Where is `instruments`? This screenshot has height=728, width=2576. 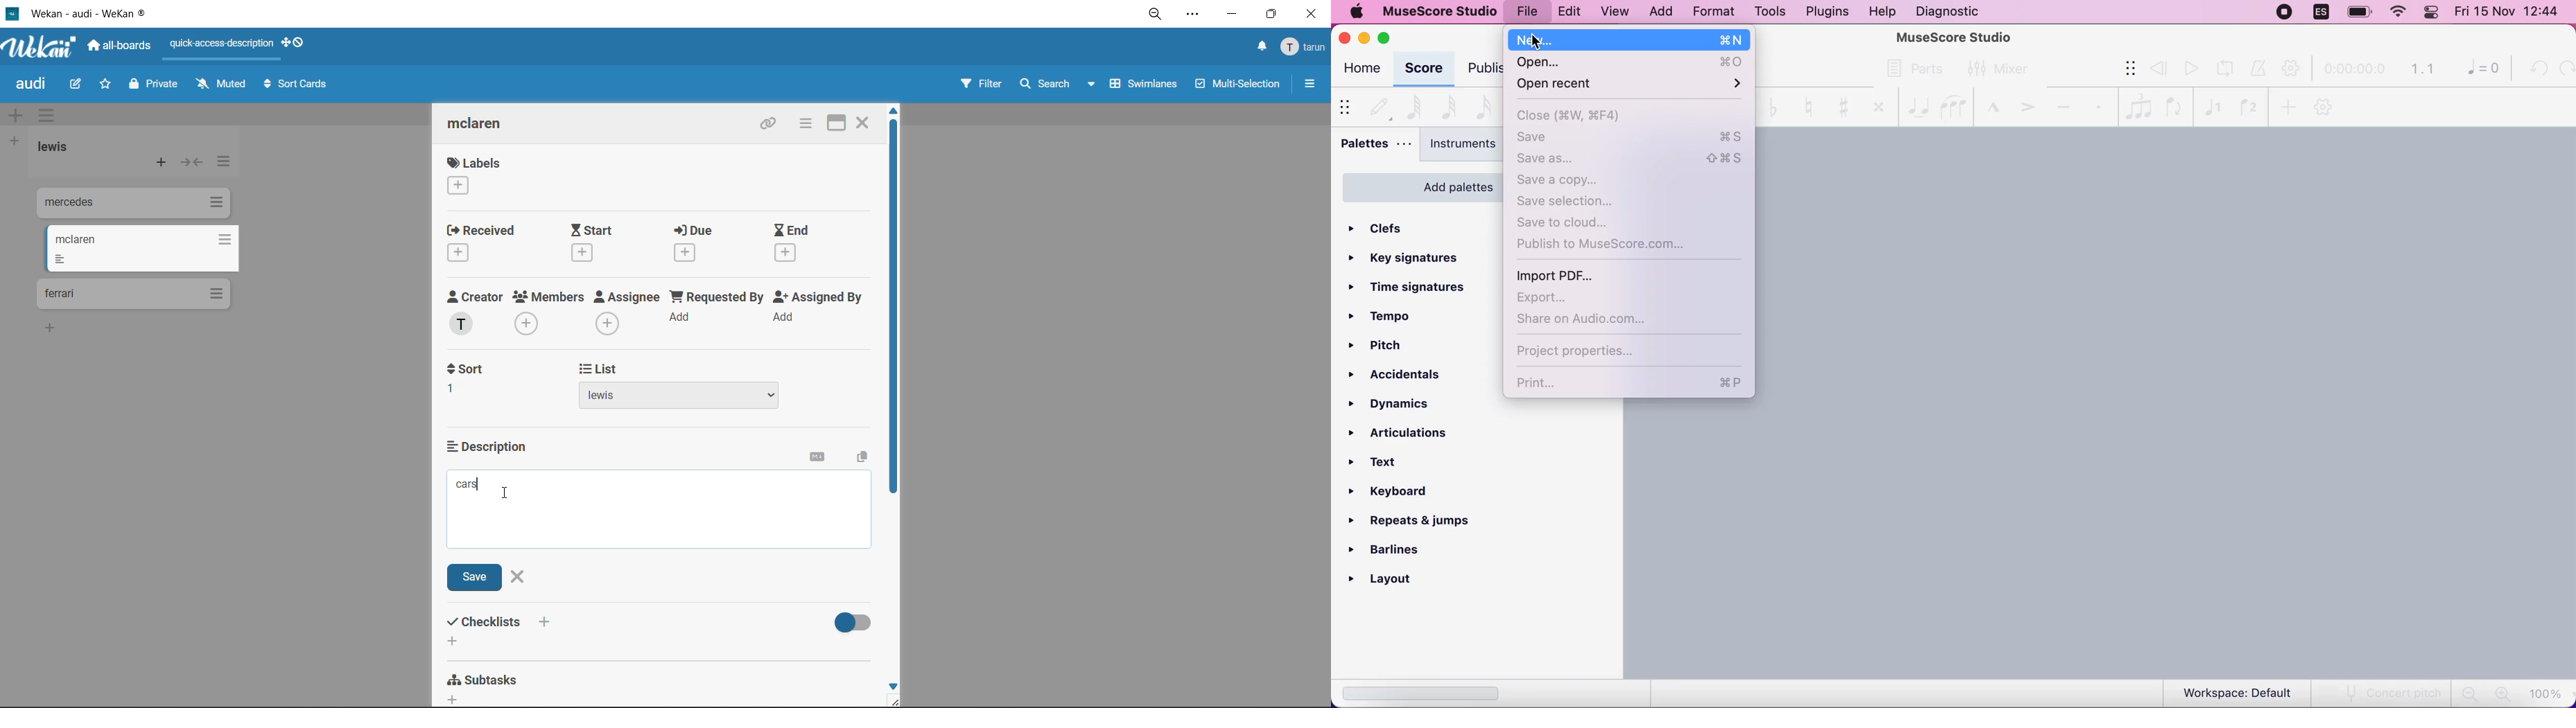
instruments is located at coordinates (1458, 146).